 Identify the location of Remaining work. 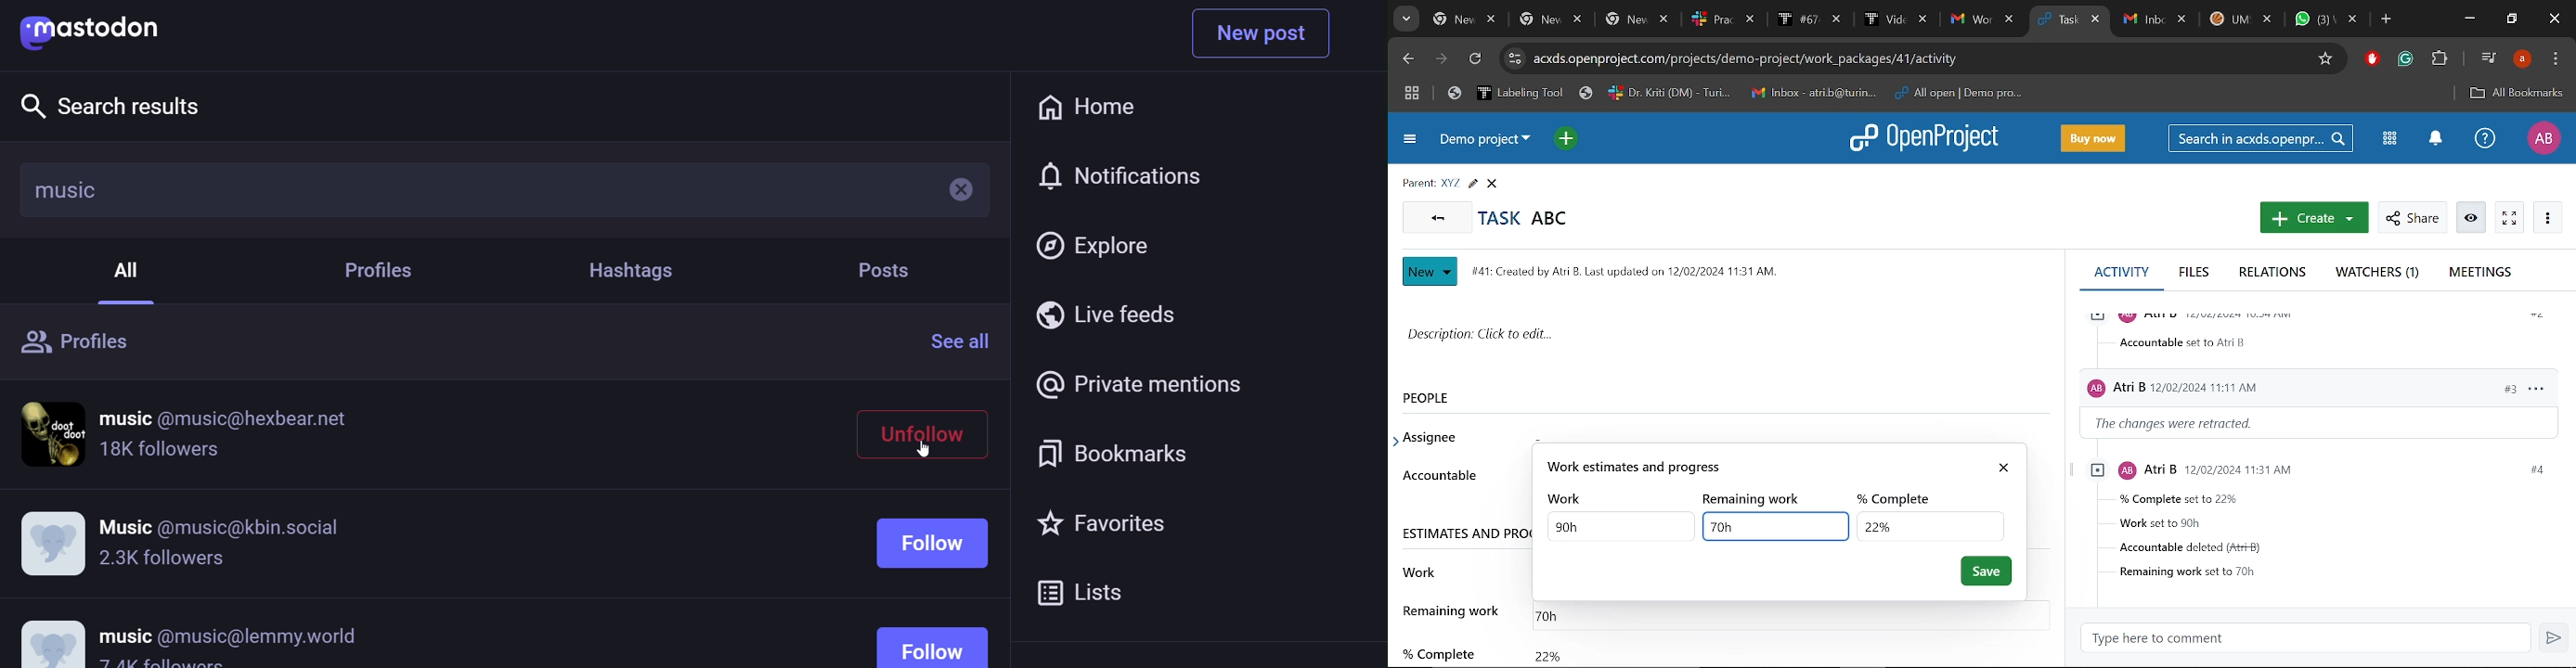
(1556, 612).